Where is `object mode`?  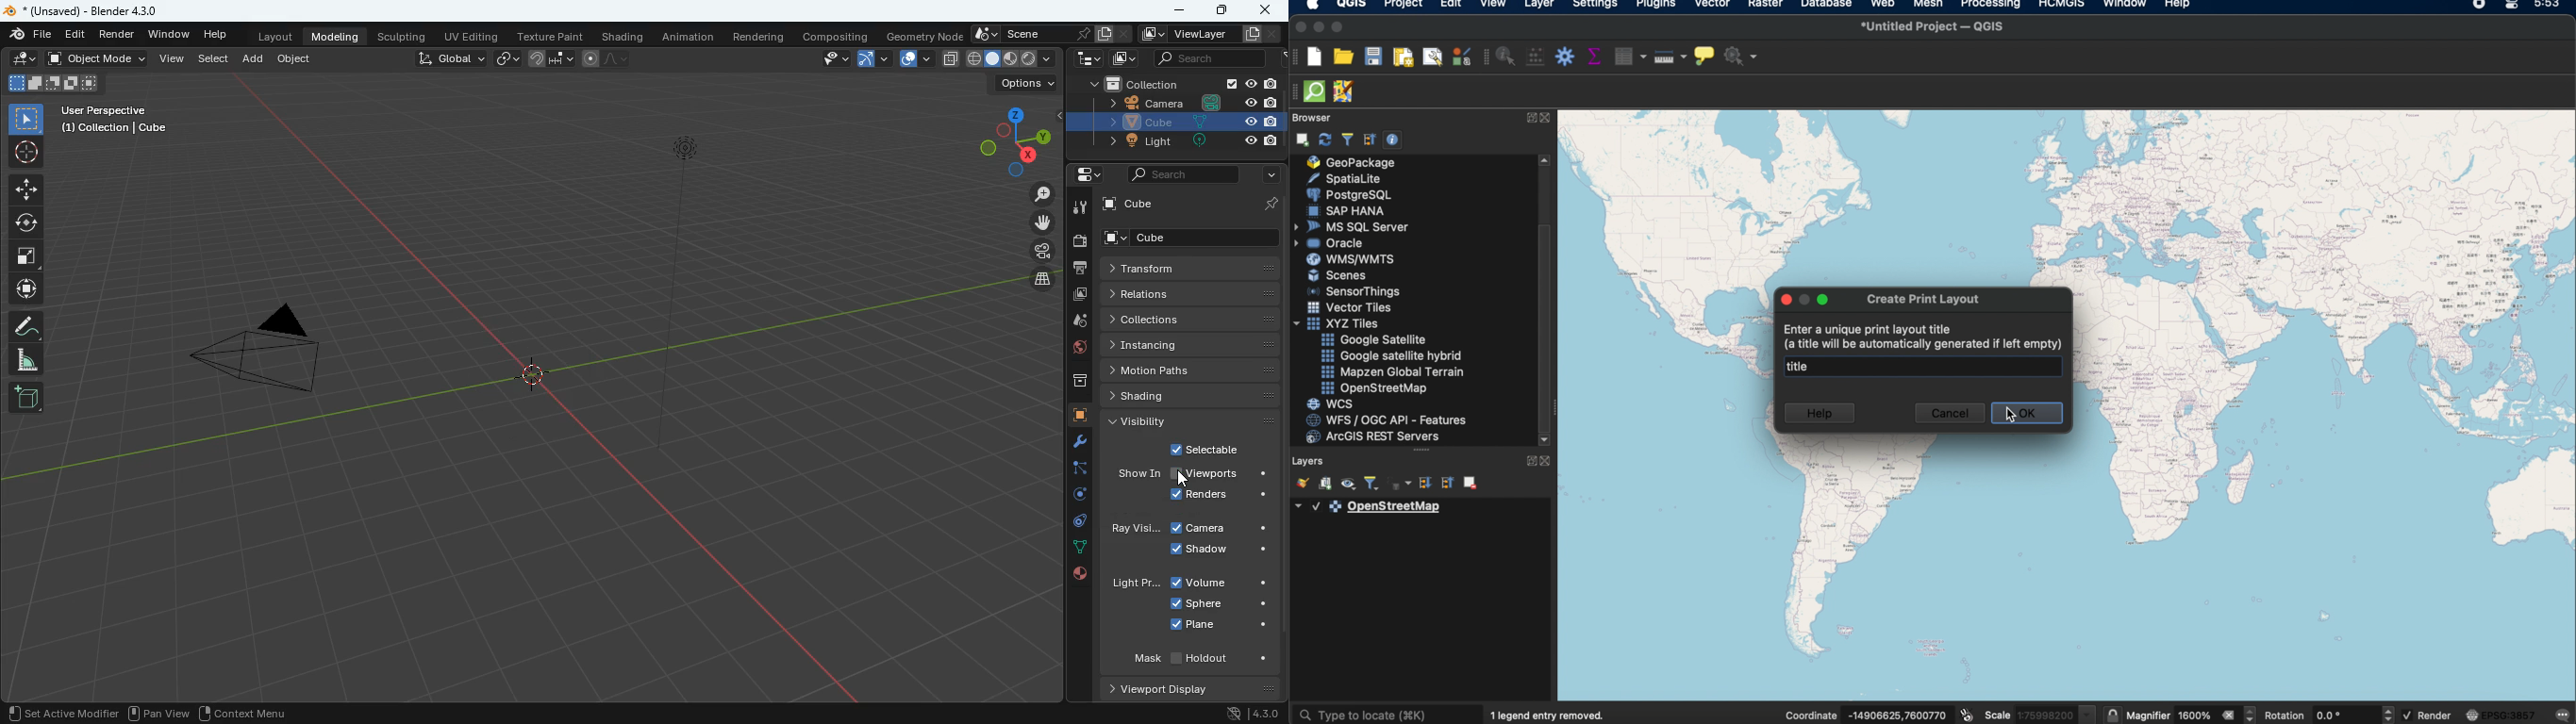 object mode is located at coordinates (97, 59).